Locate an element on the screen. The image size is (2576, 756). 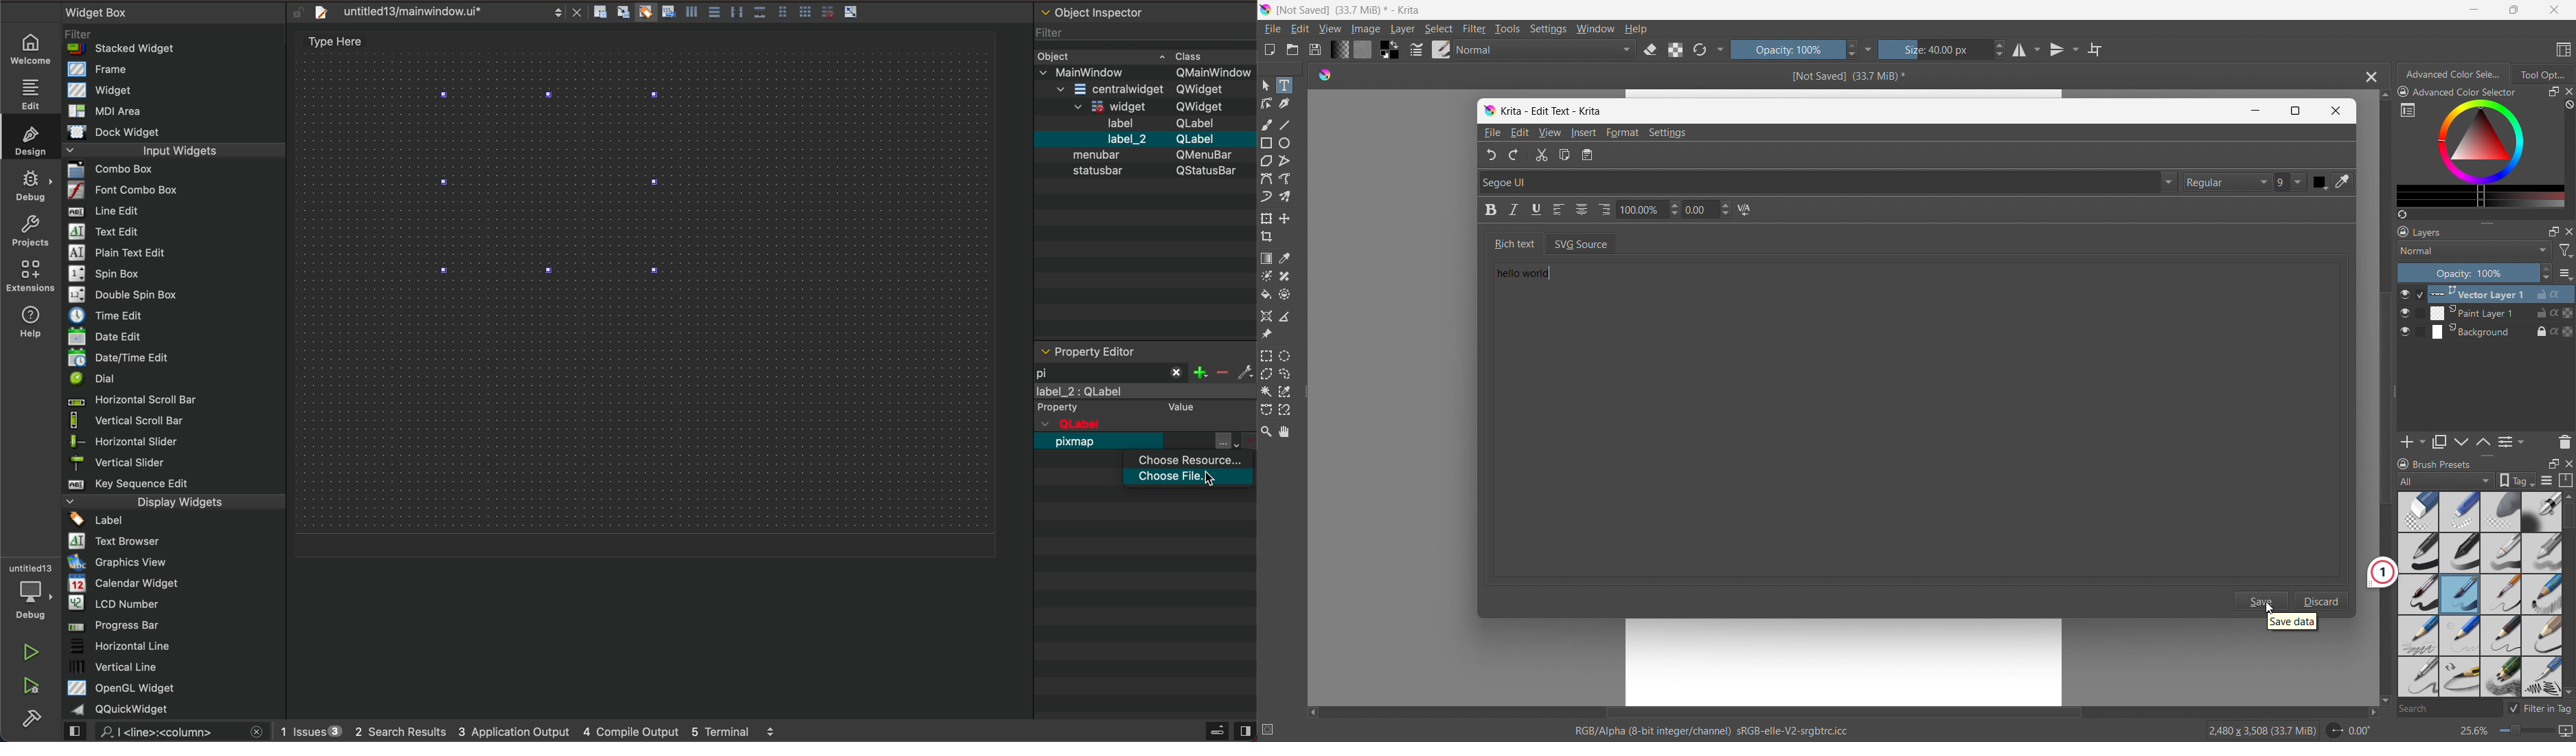
logo is located at coordinates (1266, 10).